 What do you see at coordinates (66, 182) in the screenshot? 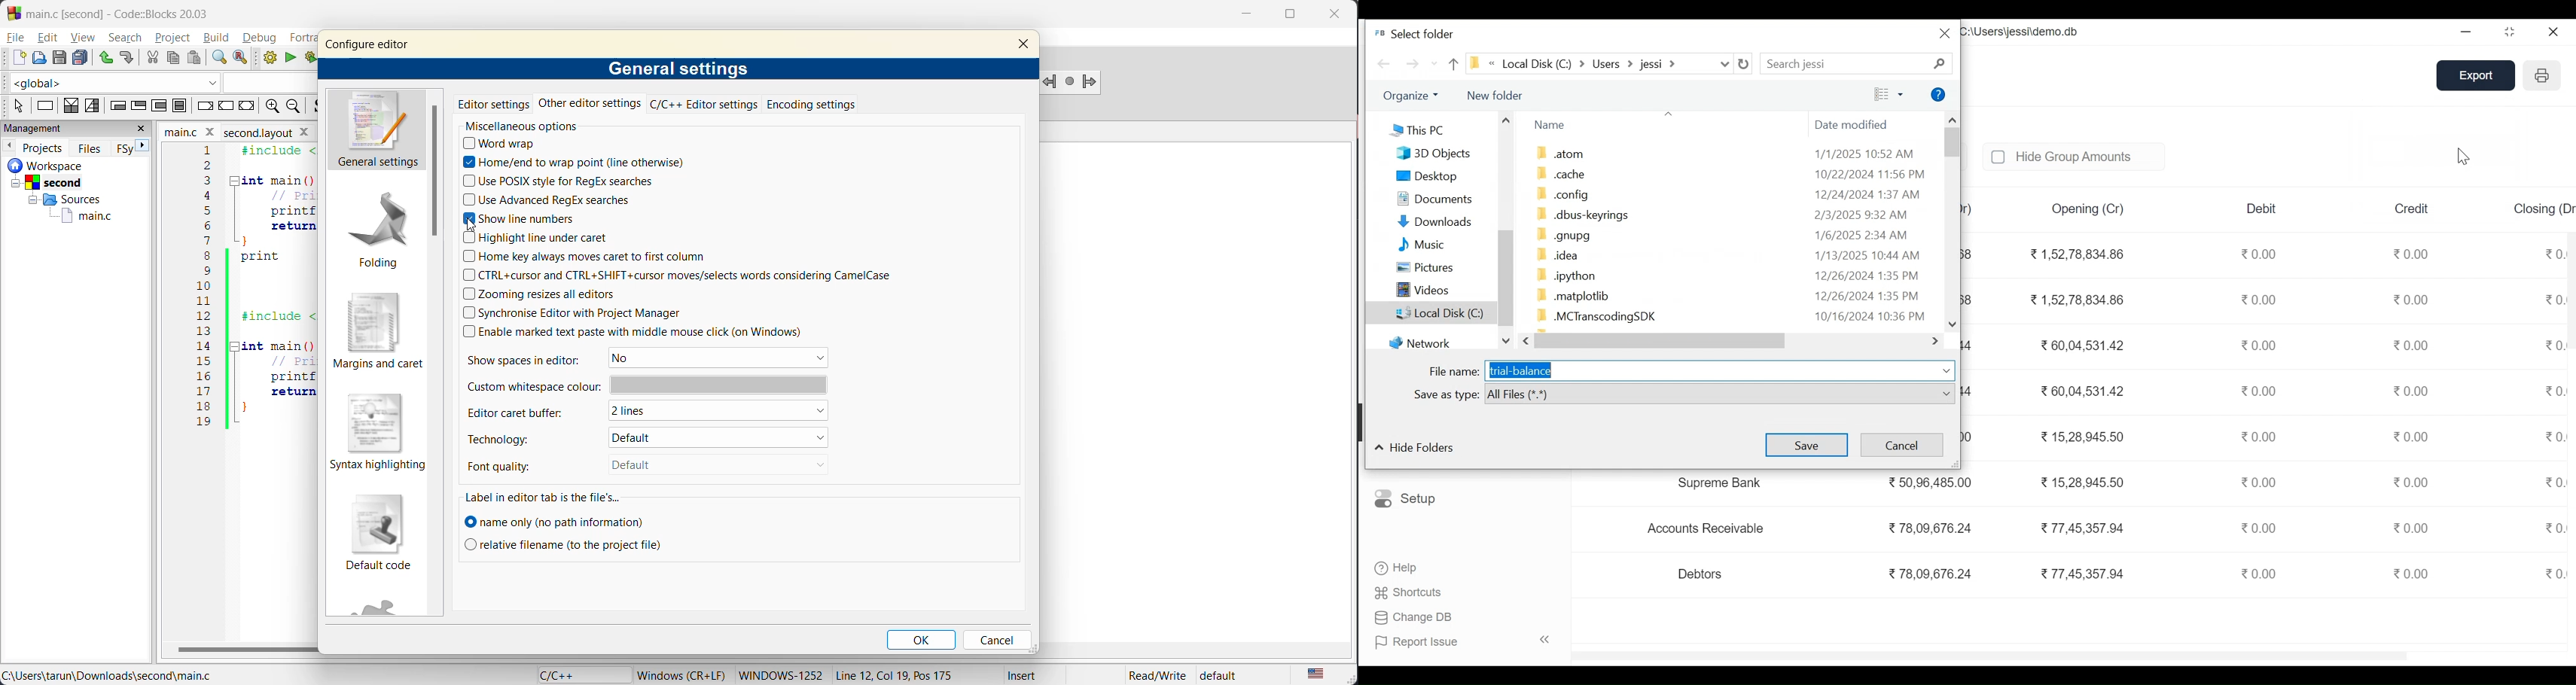
I see `Second` at bounding box center [66, 182].